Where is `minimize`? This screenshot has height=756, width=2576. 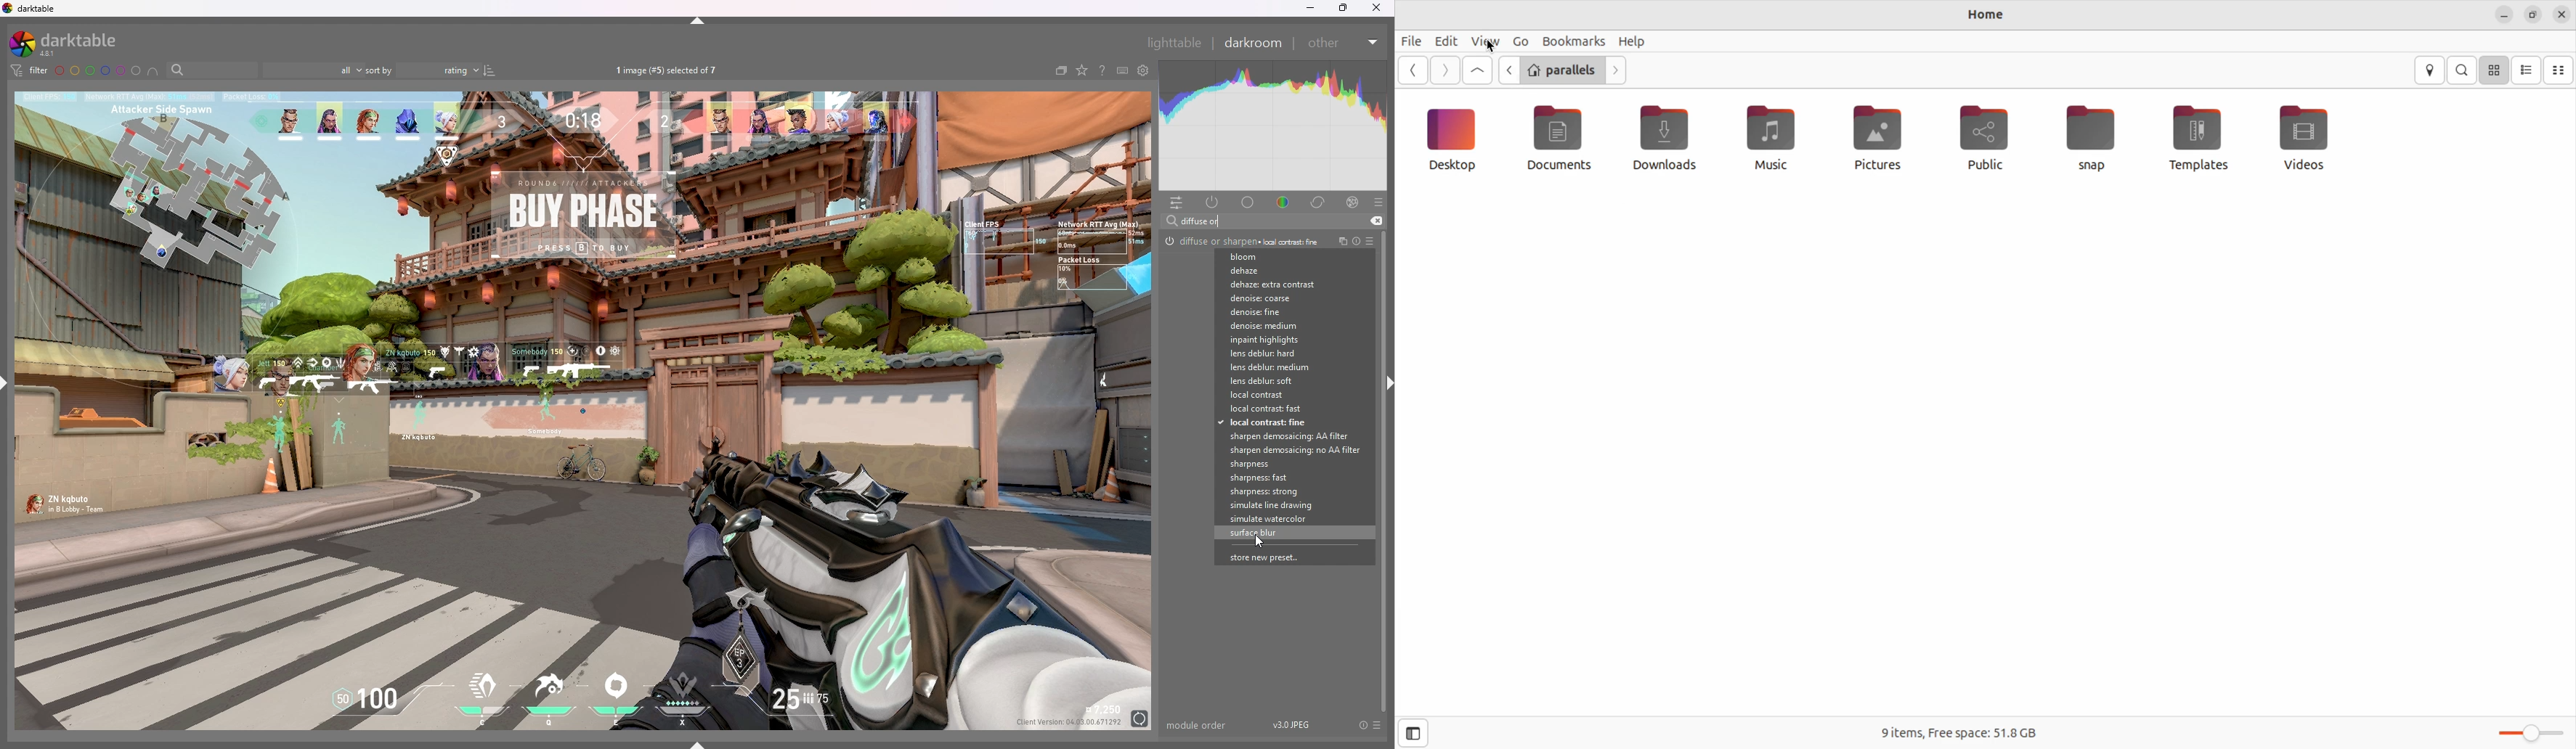
minimize is located at coordinates (1308, 8).